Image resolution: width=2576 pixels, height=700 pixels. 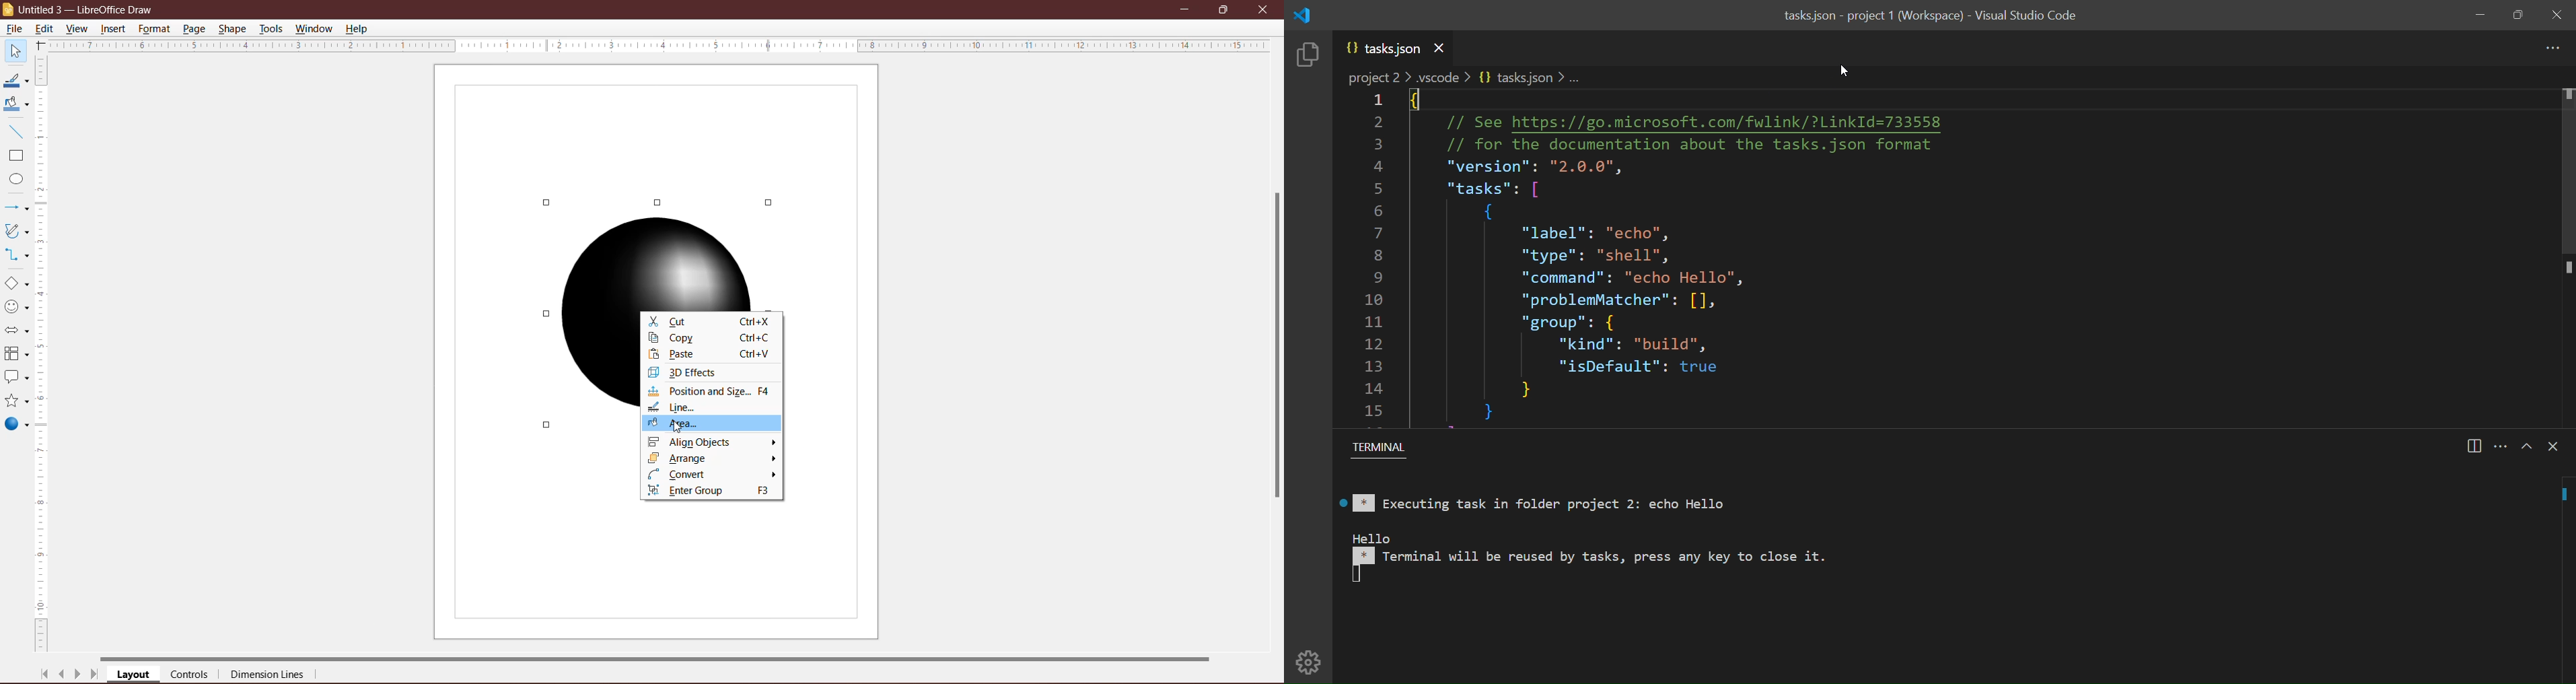 What do you see at coordinates (16, 307) in the screenshot?
I see `Symbol Shapes` at bounding box center [16, 307].